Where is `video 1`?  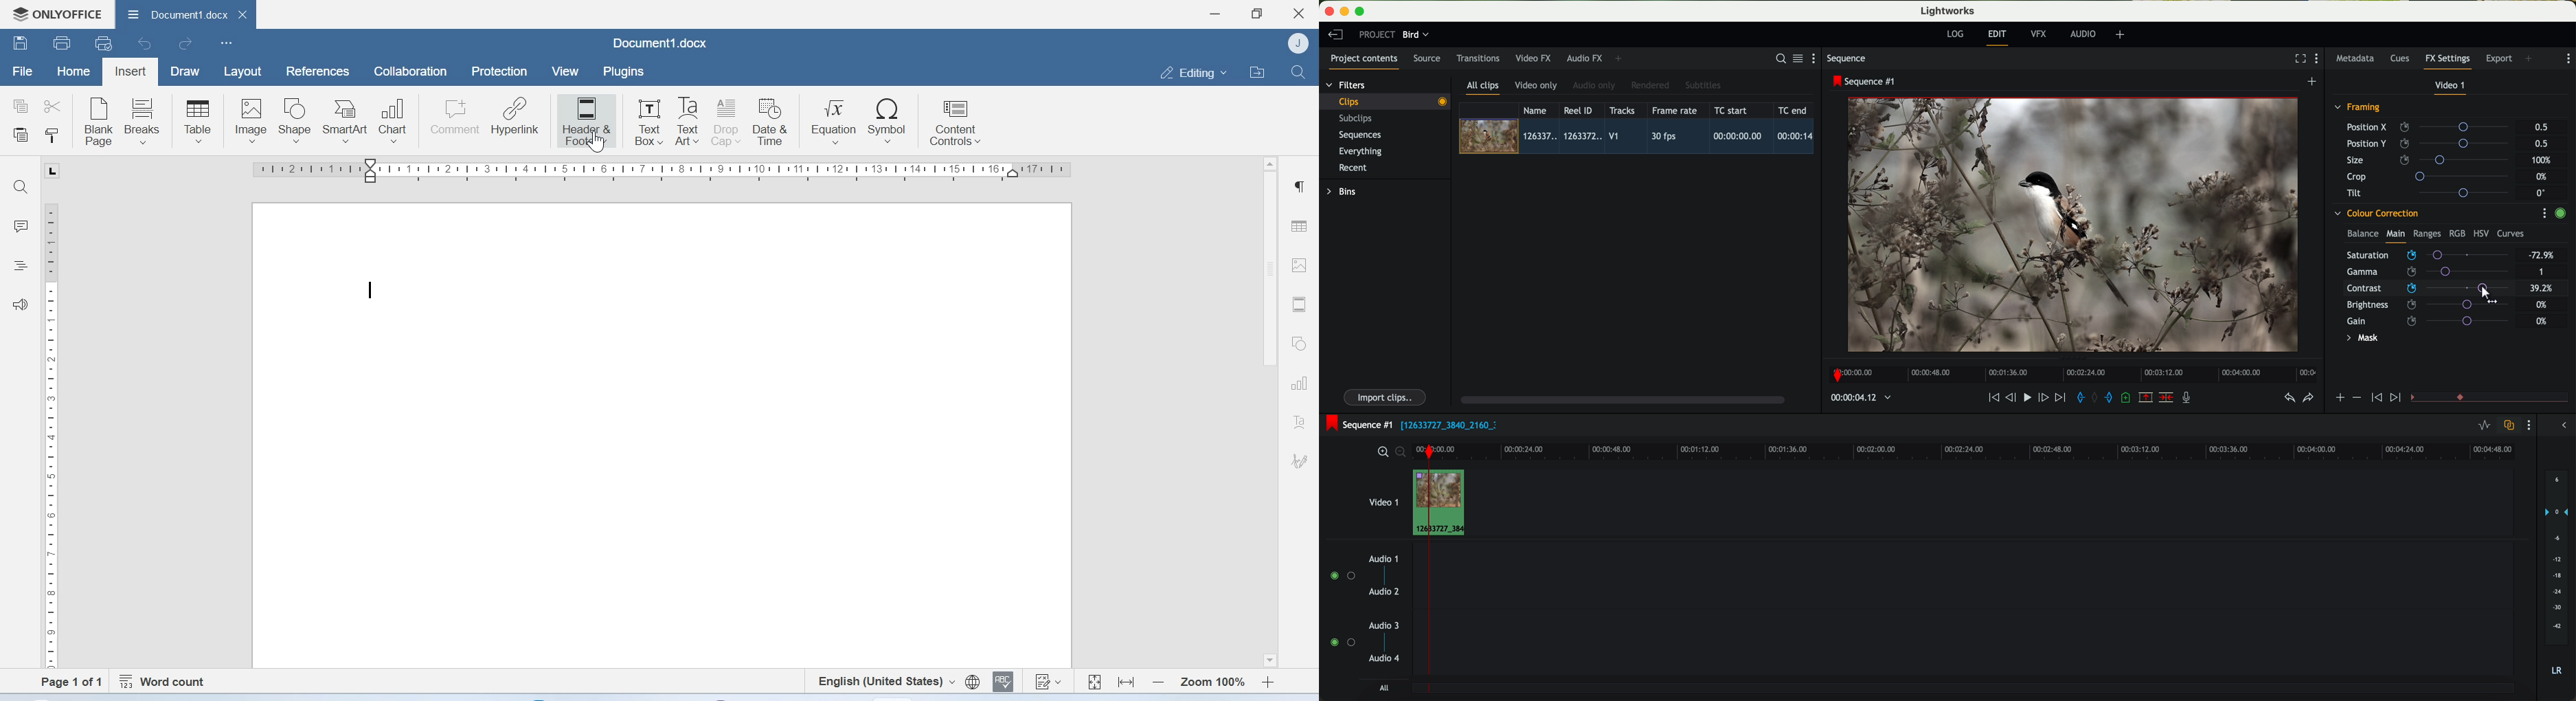 video 1 is located at coordinates (2452, 87).